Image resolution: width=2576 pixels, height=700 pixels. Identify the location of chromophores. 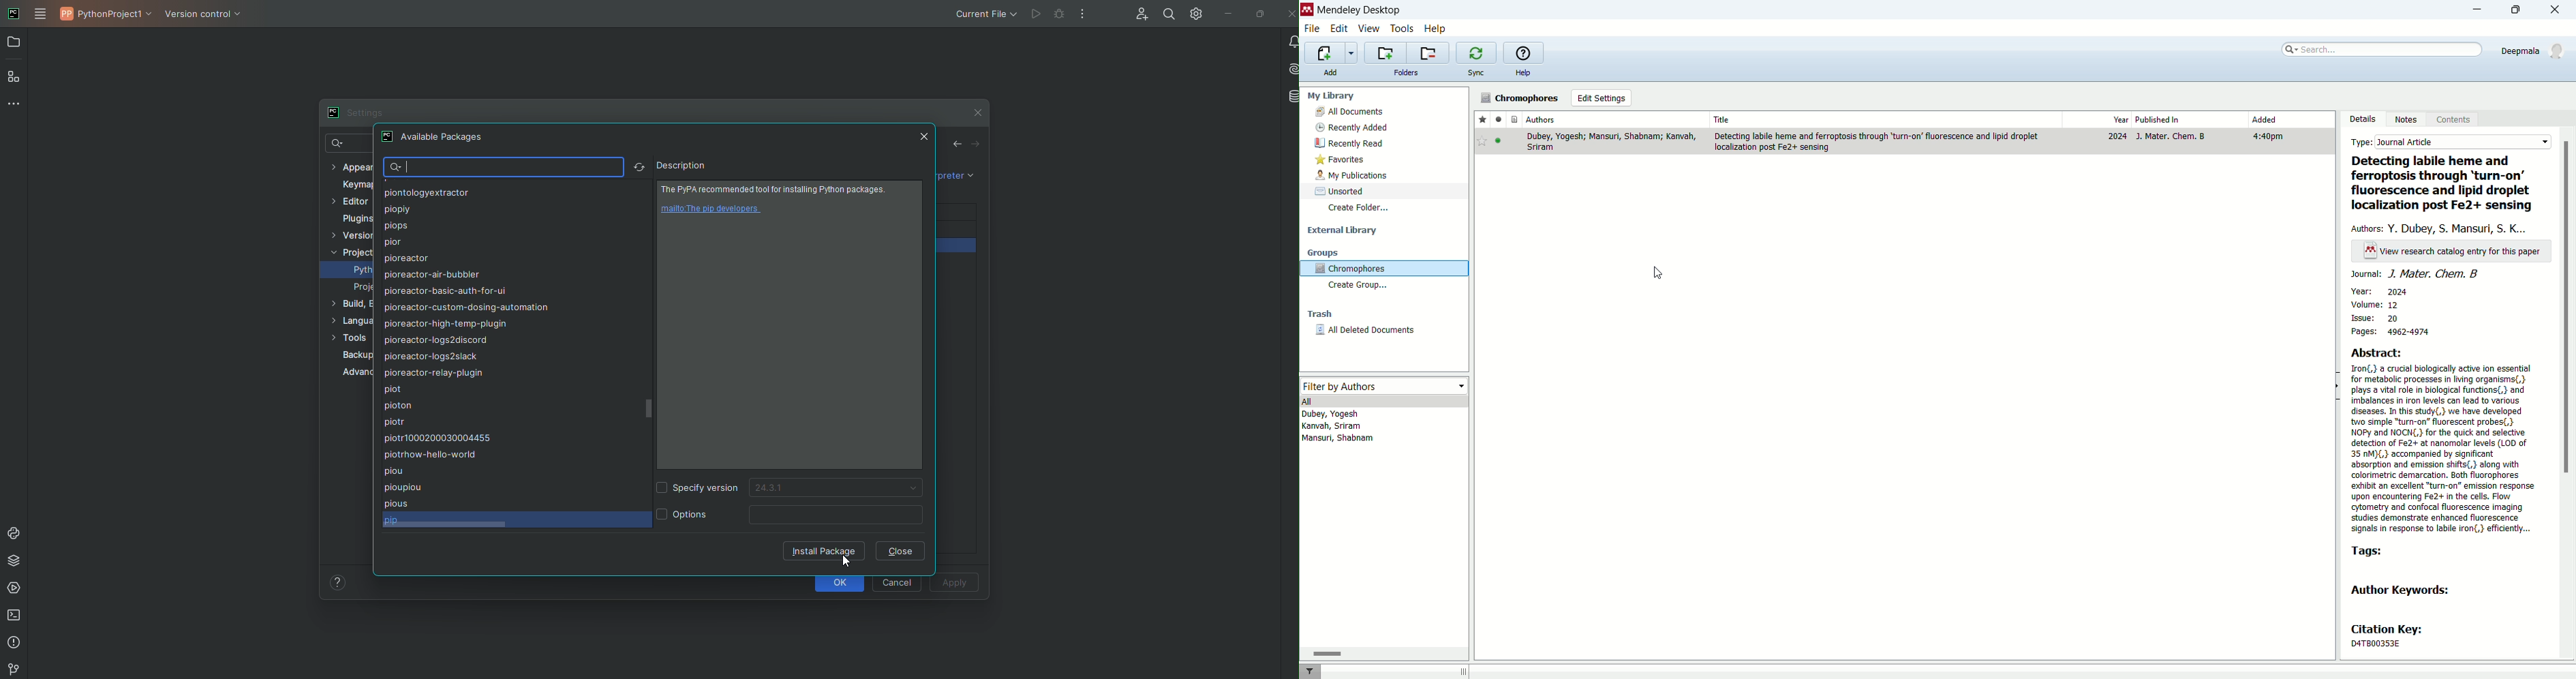
(1383, 270).